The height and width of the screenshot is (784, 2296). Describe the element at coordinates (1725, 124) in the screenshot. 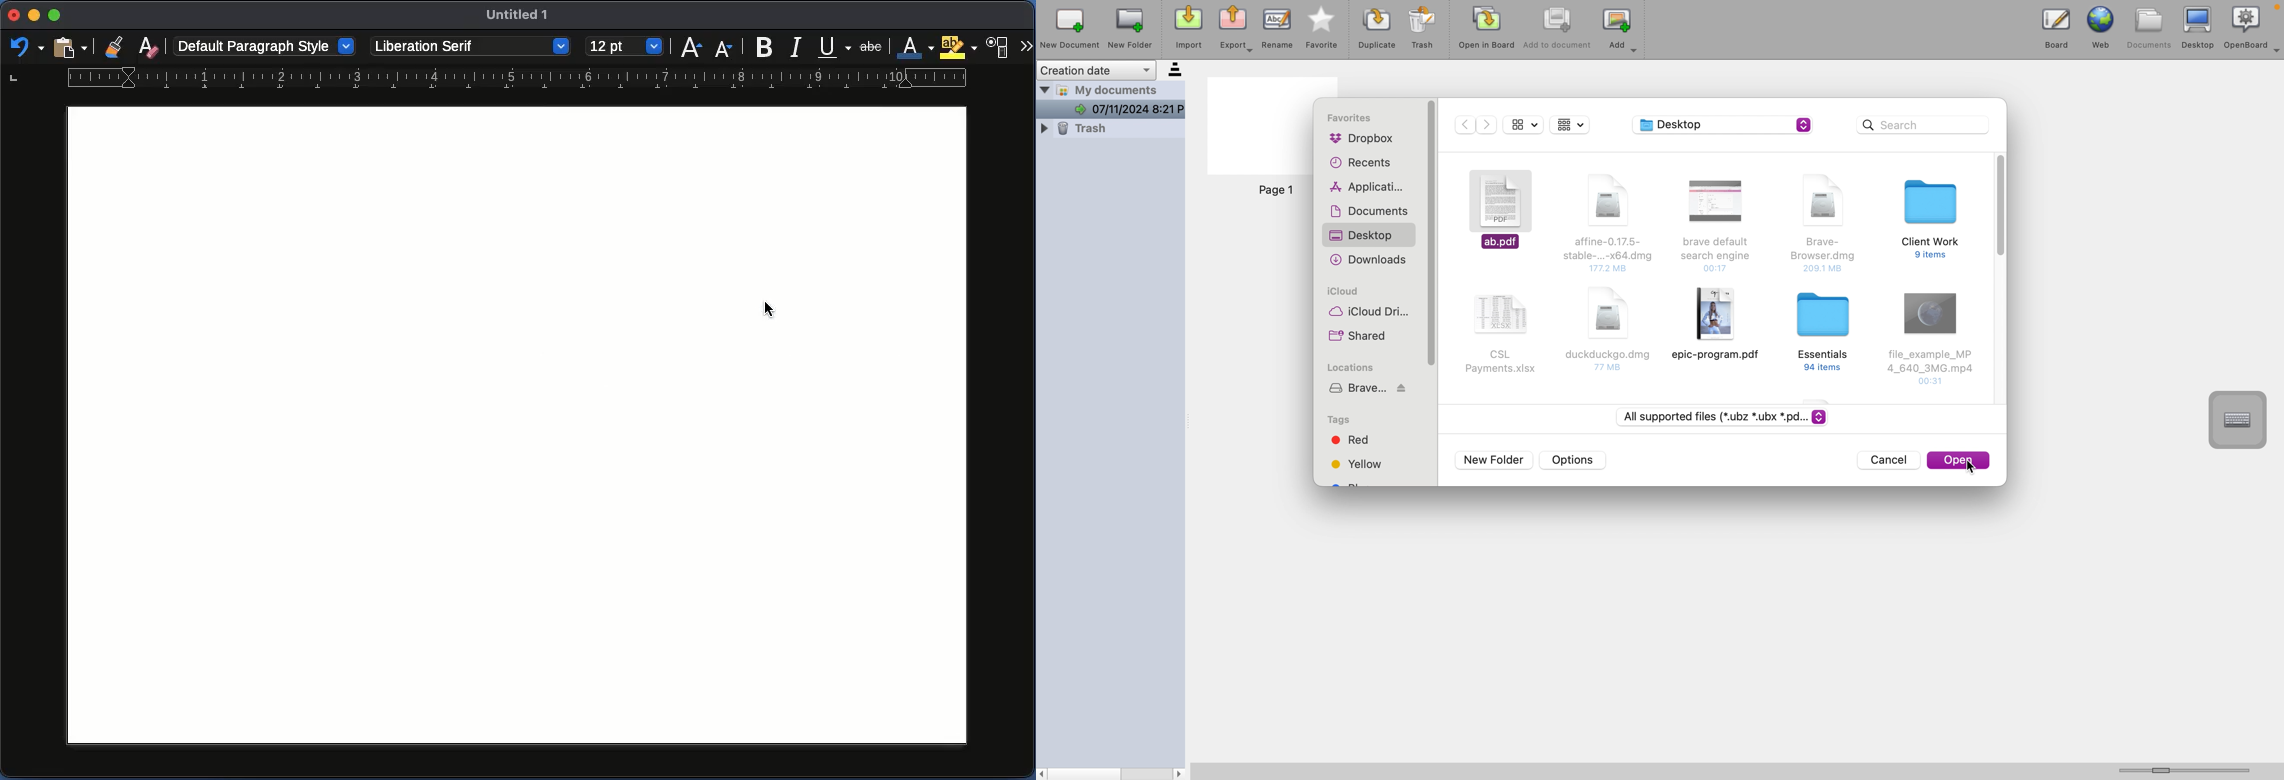

I see `desktop` at that location.